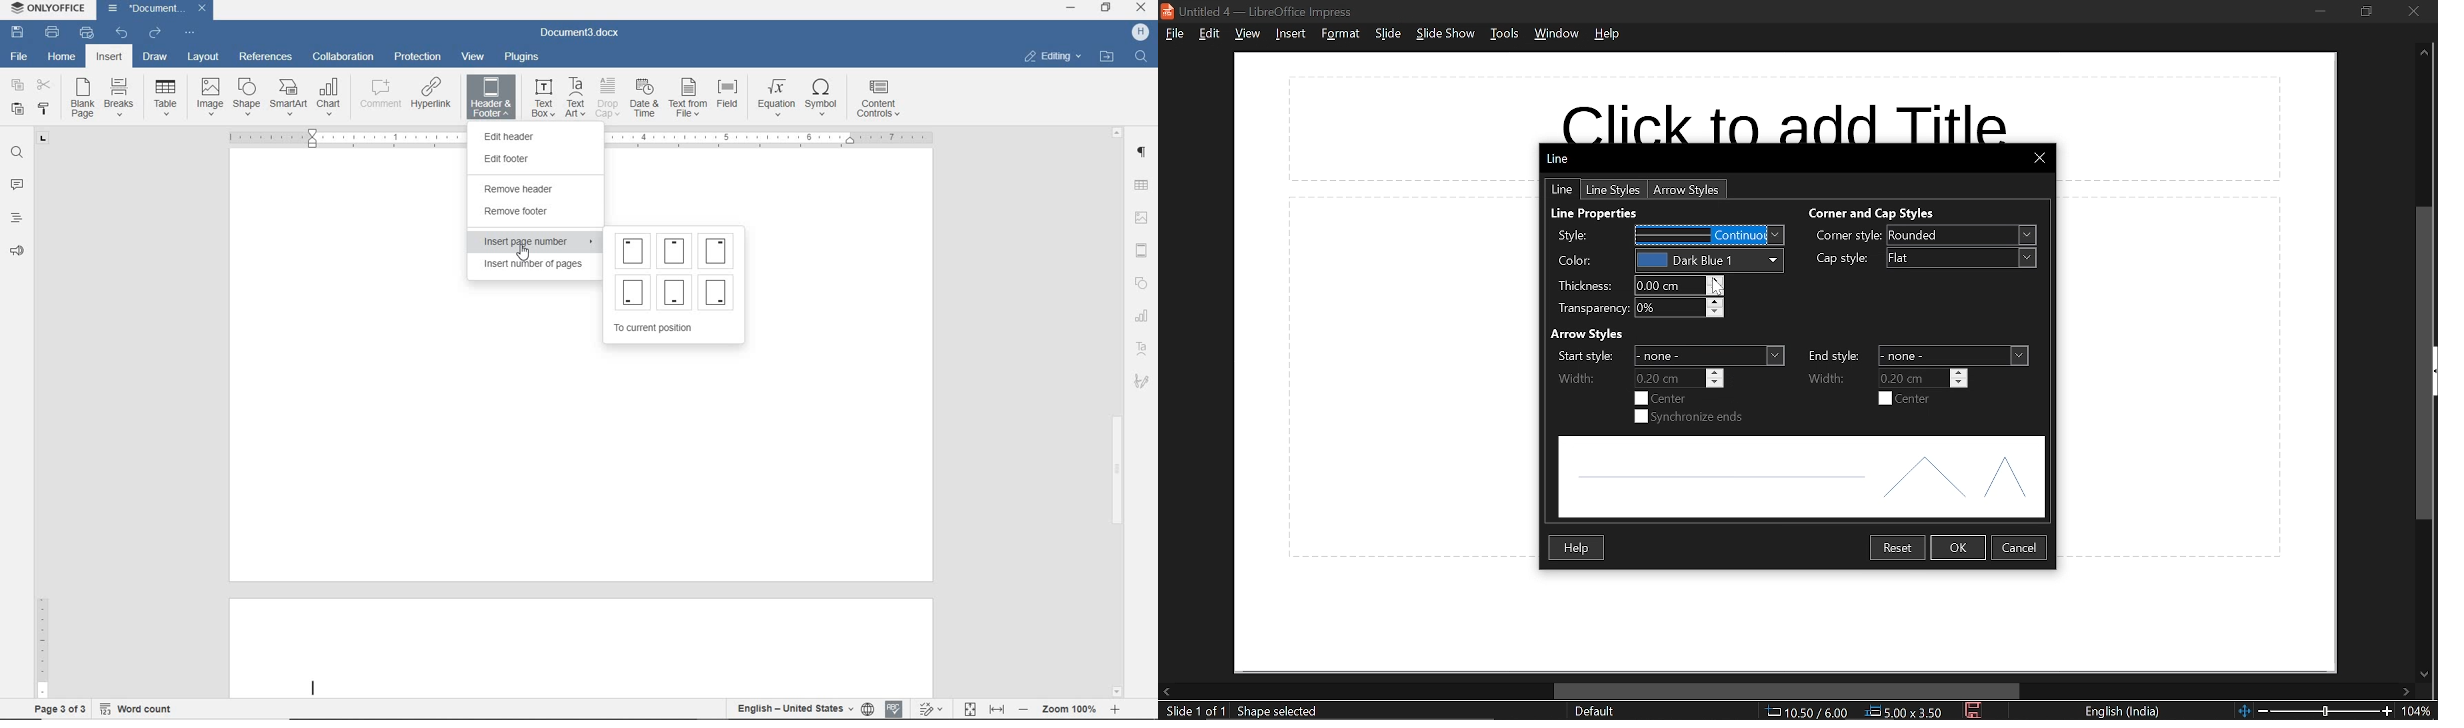 The height and width of the screenshot is (728, 2464). Describe the element at coordinates (657, 329) in the screenshot. I see `TO CURRENT POSITION` at that location.